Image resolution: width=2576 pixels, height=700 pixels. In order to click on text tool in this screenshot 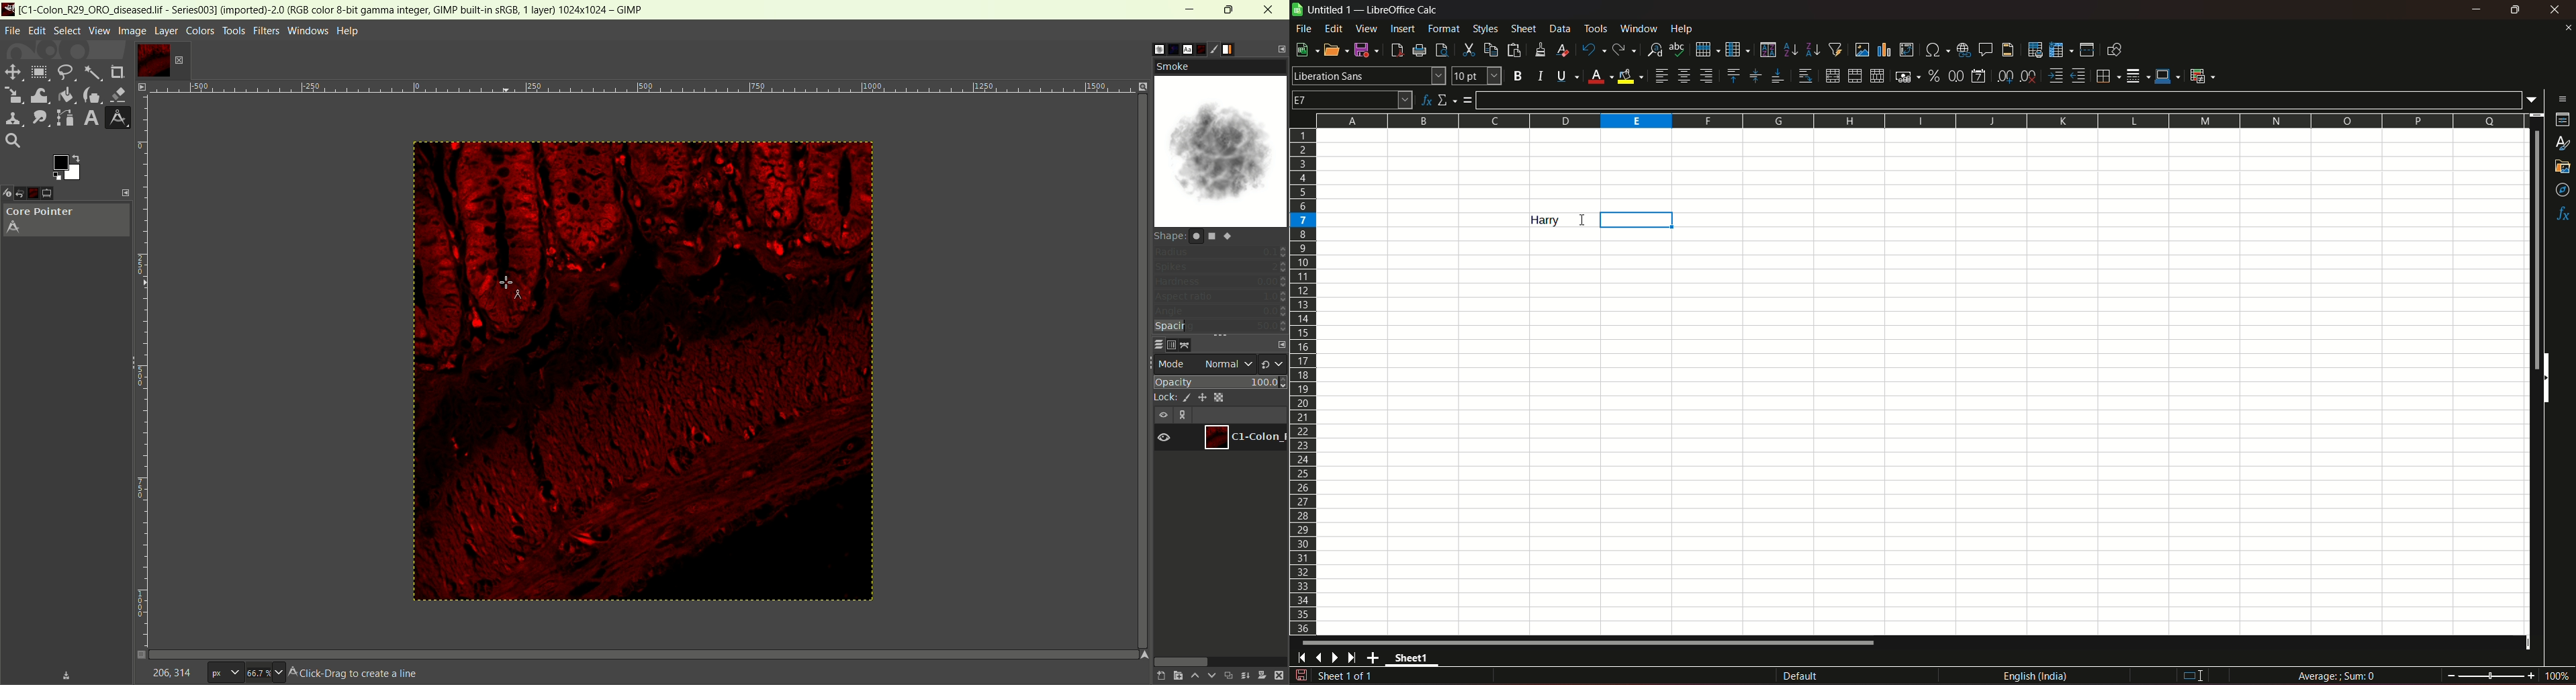, I will do `click(90, 118)`.